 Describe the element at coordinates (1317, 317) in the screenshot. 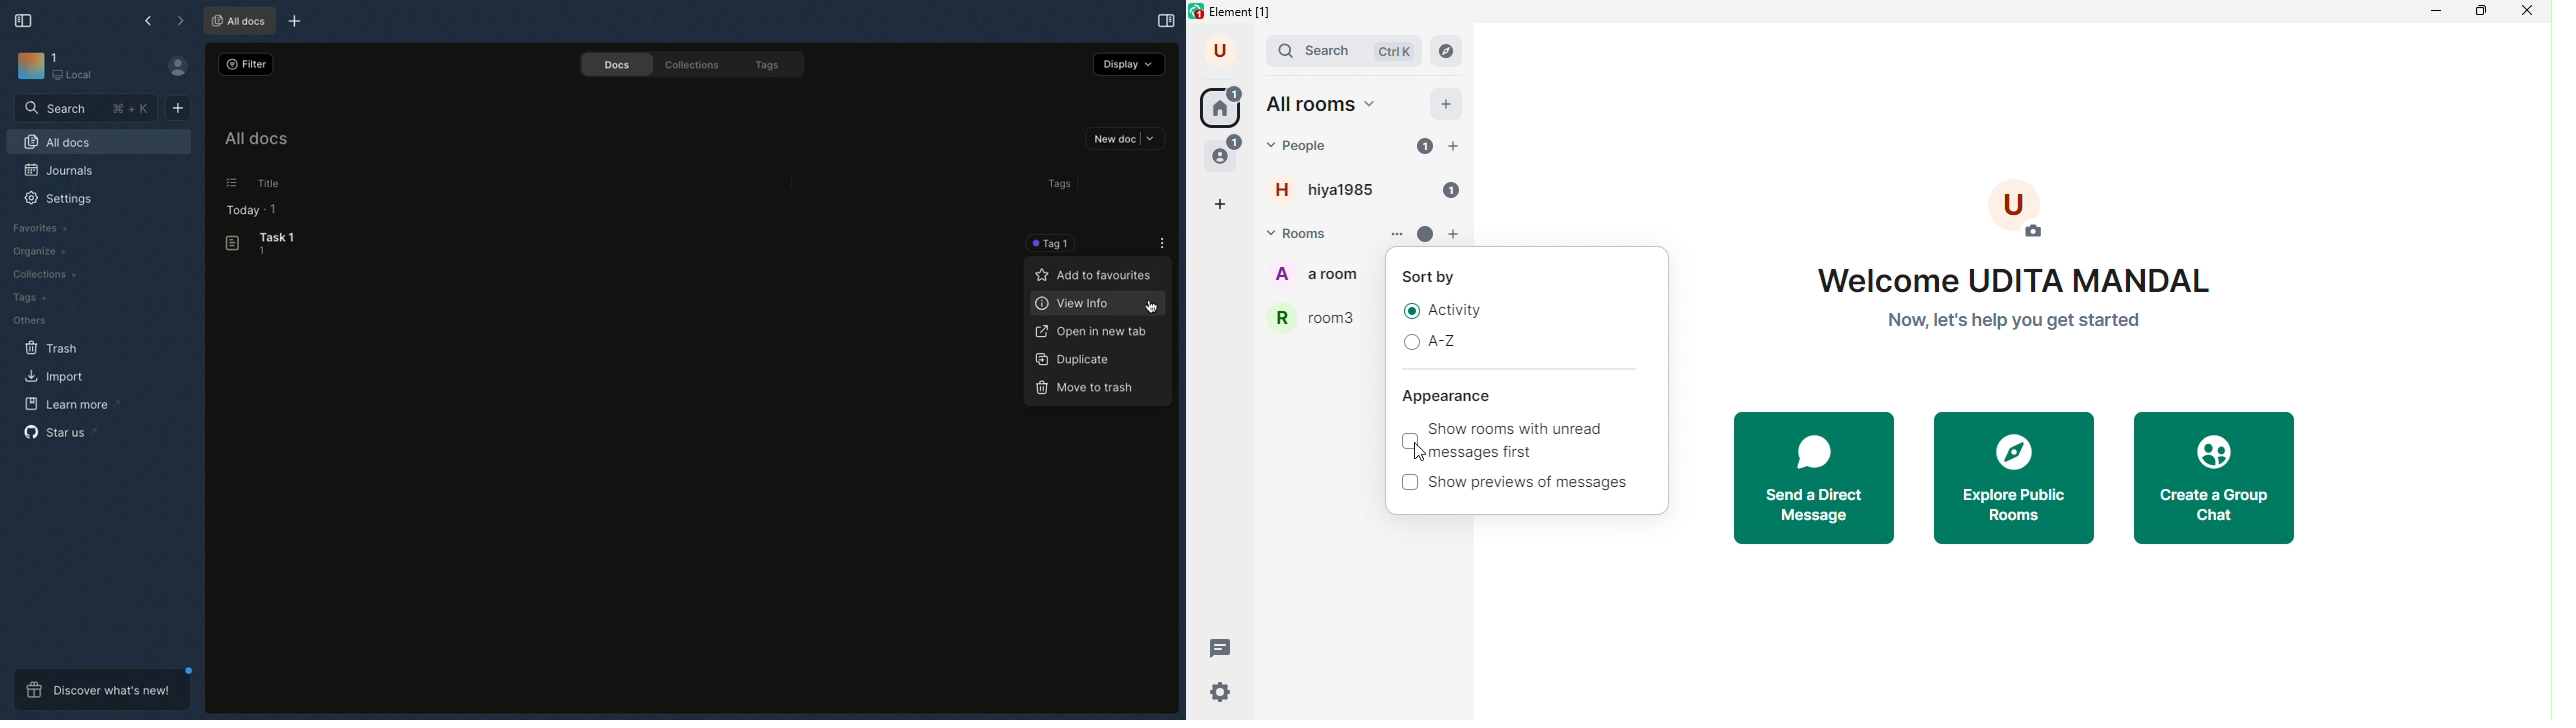

I see `room3` at that location.